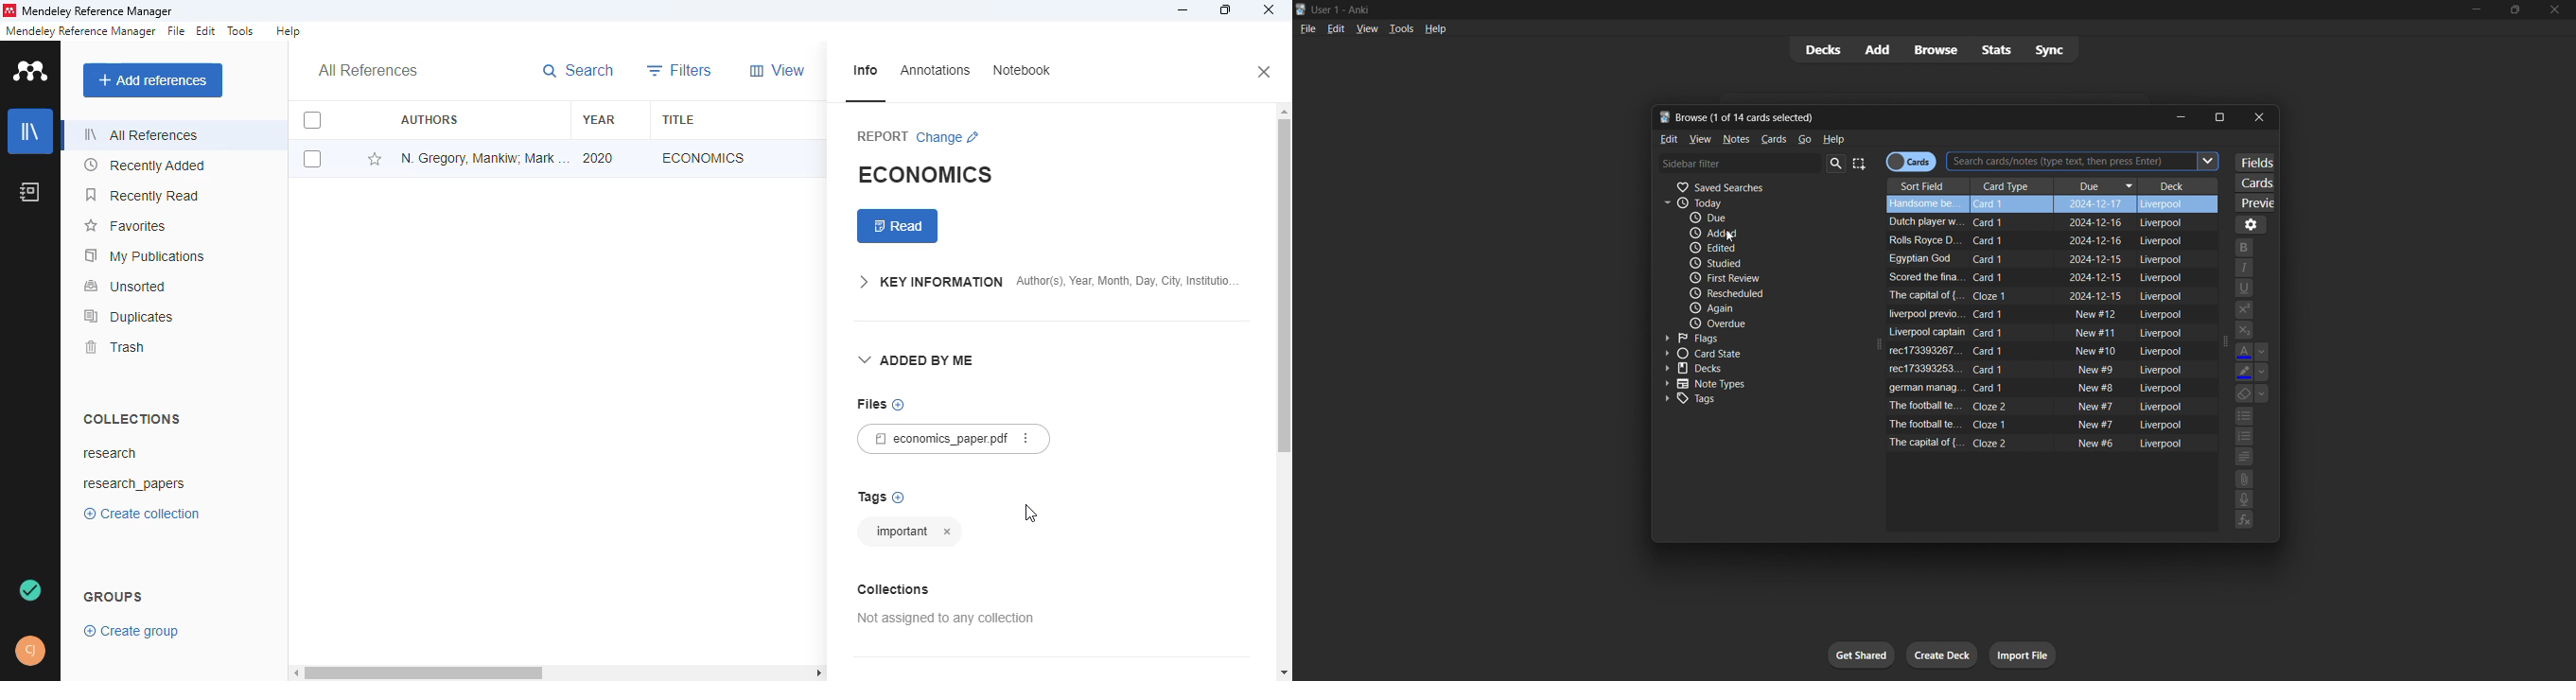 The image size is (2576, 700). Describe the element at coordinates (1401, 29) in the screenshot. I see `tools` at that location.